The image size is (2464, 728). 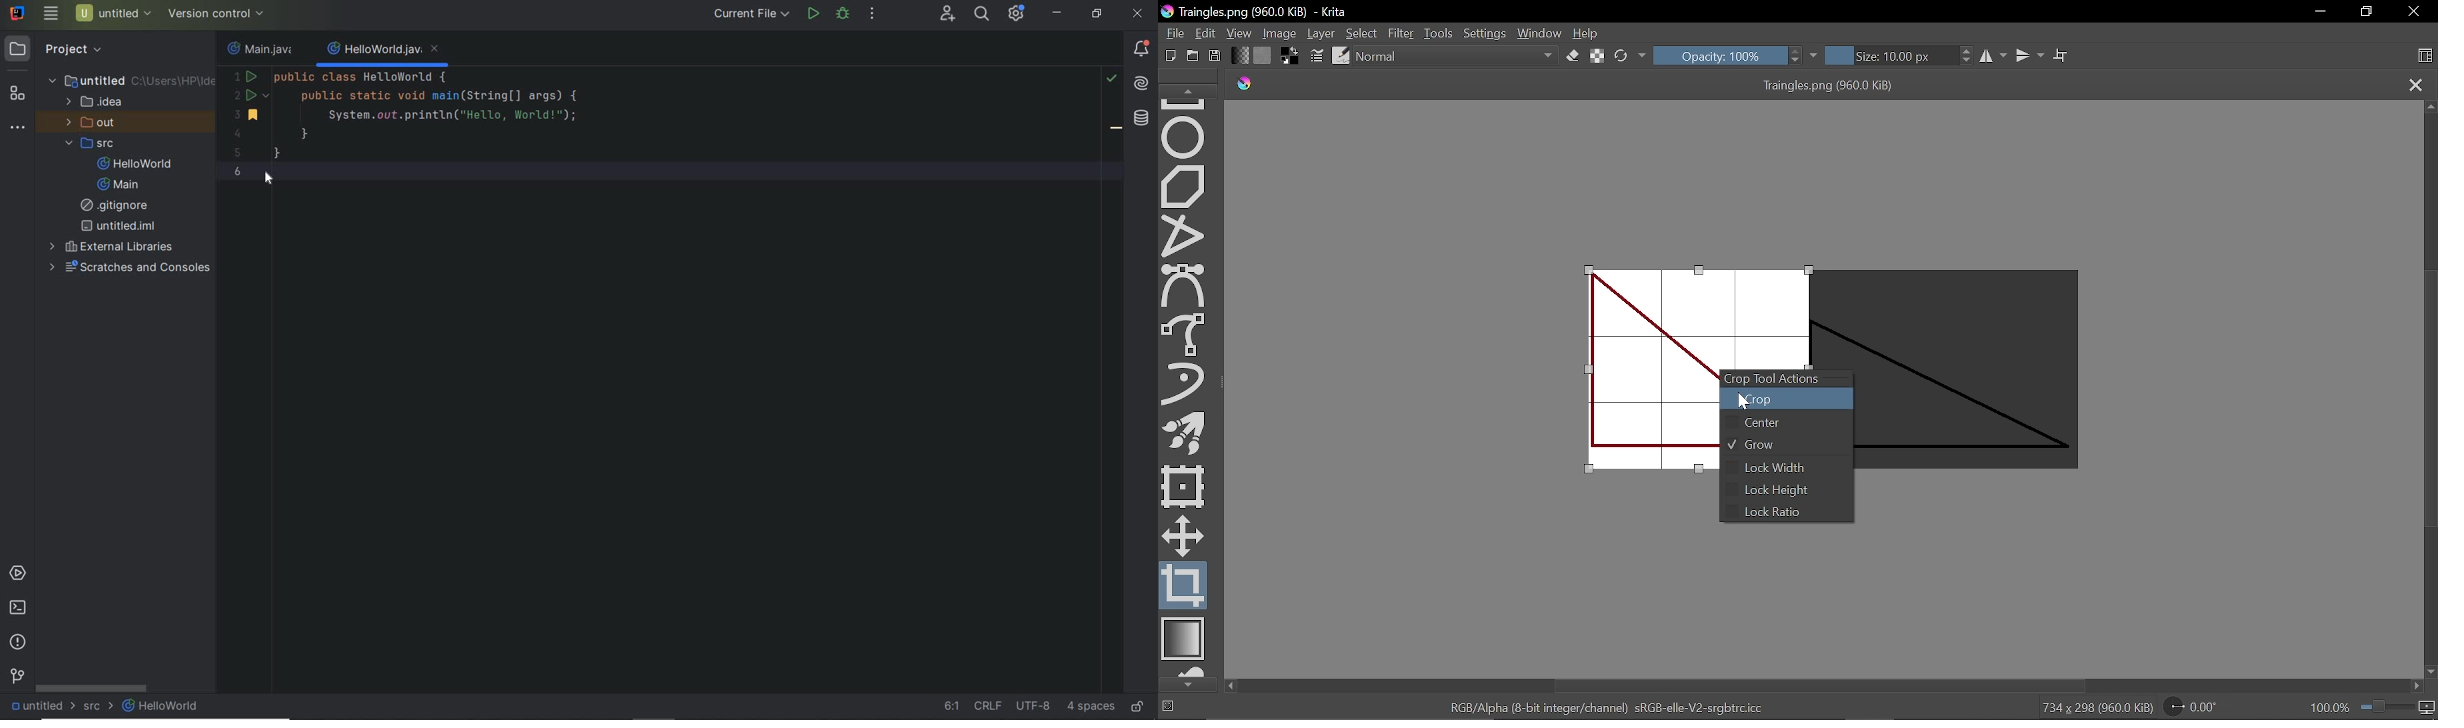 What do you see at coordinates (2197, 707) in the screenshot?
I see `Rotation` at bounding box center [2197, 707].